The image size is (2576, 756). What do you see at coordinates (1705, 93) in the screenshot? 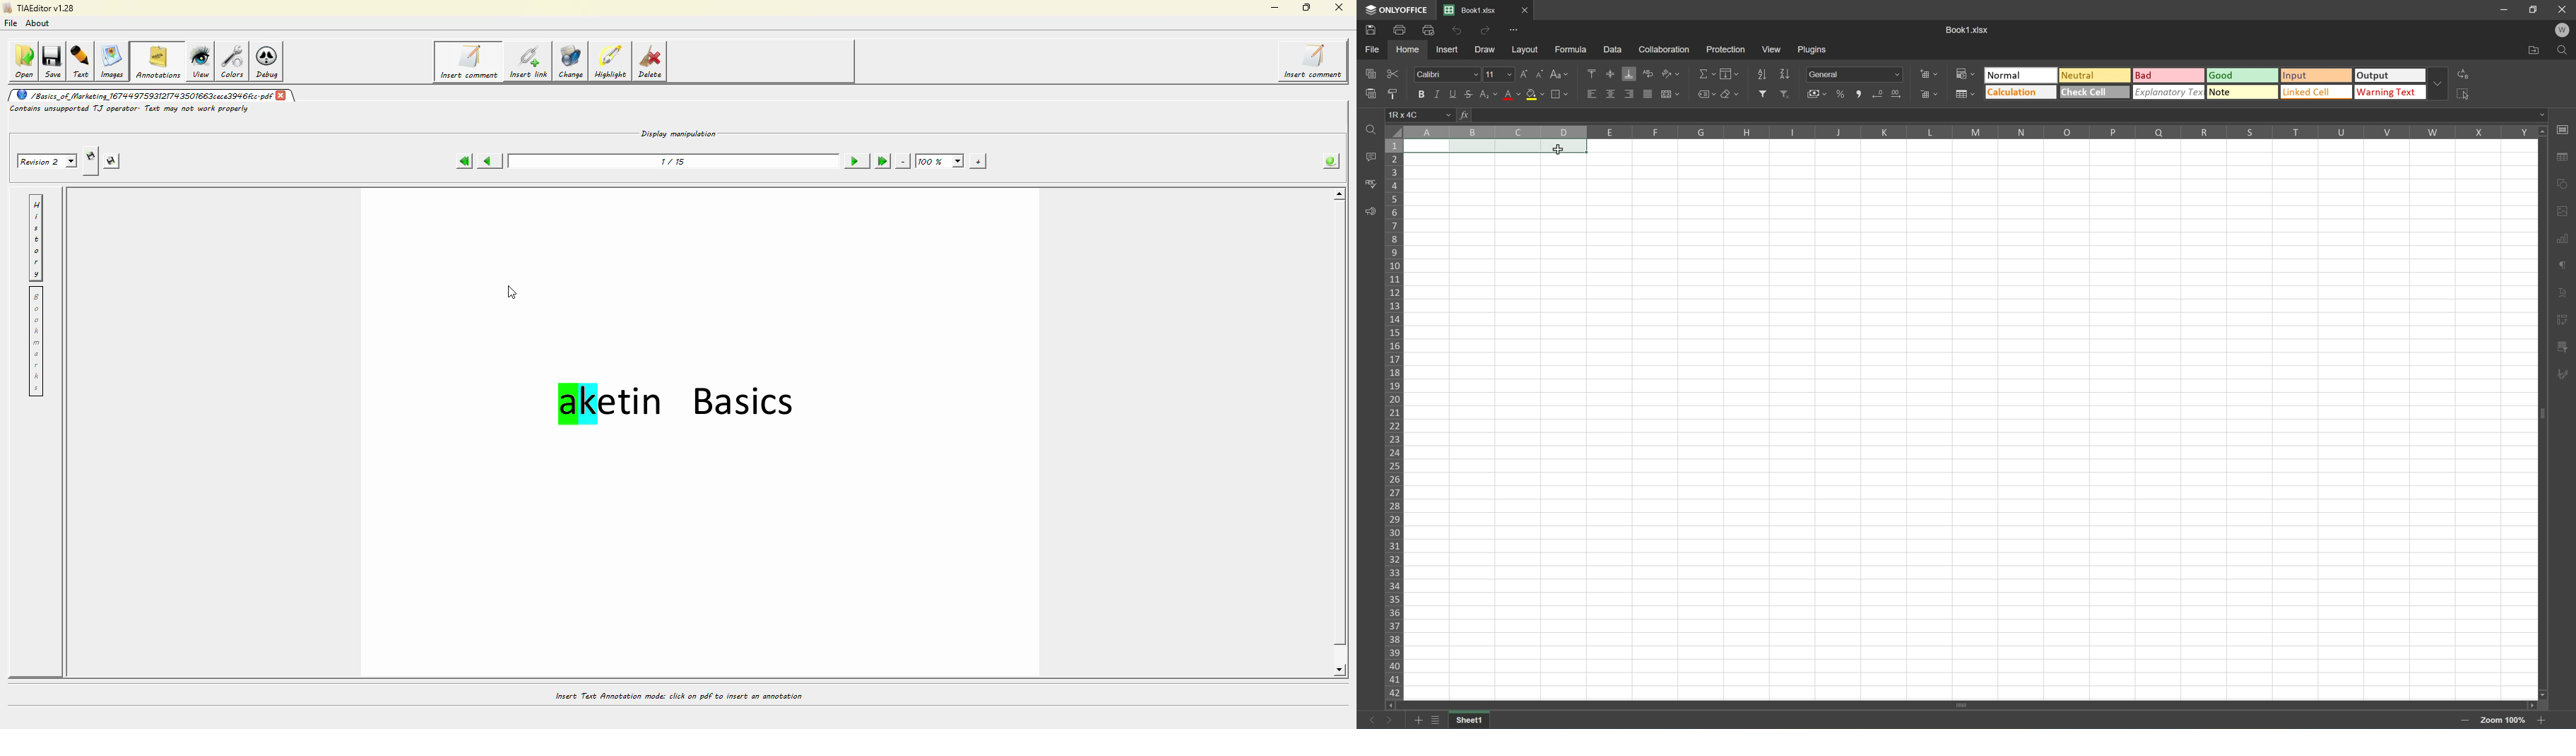
I see `Named ranges` at bounding box center [1705, 93].